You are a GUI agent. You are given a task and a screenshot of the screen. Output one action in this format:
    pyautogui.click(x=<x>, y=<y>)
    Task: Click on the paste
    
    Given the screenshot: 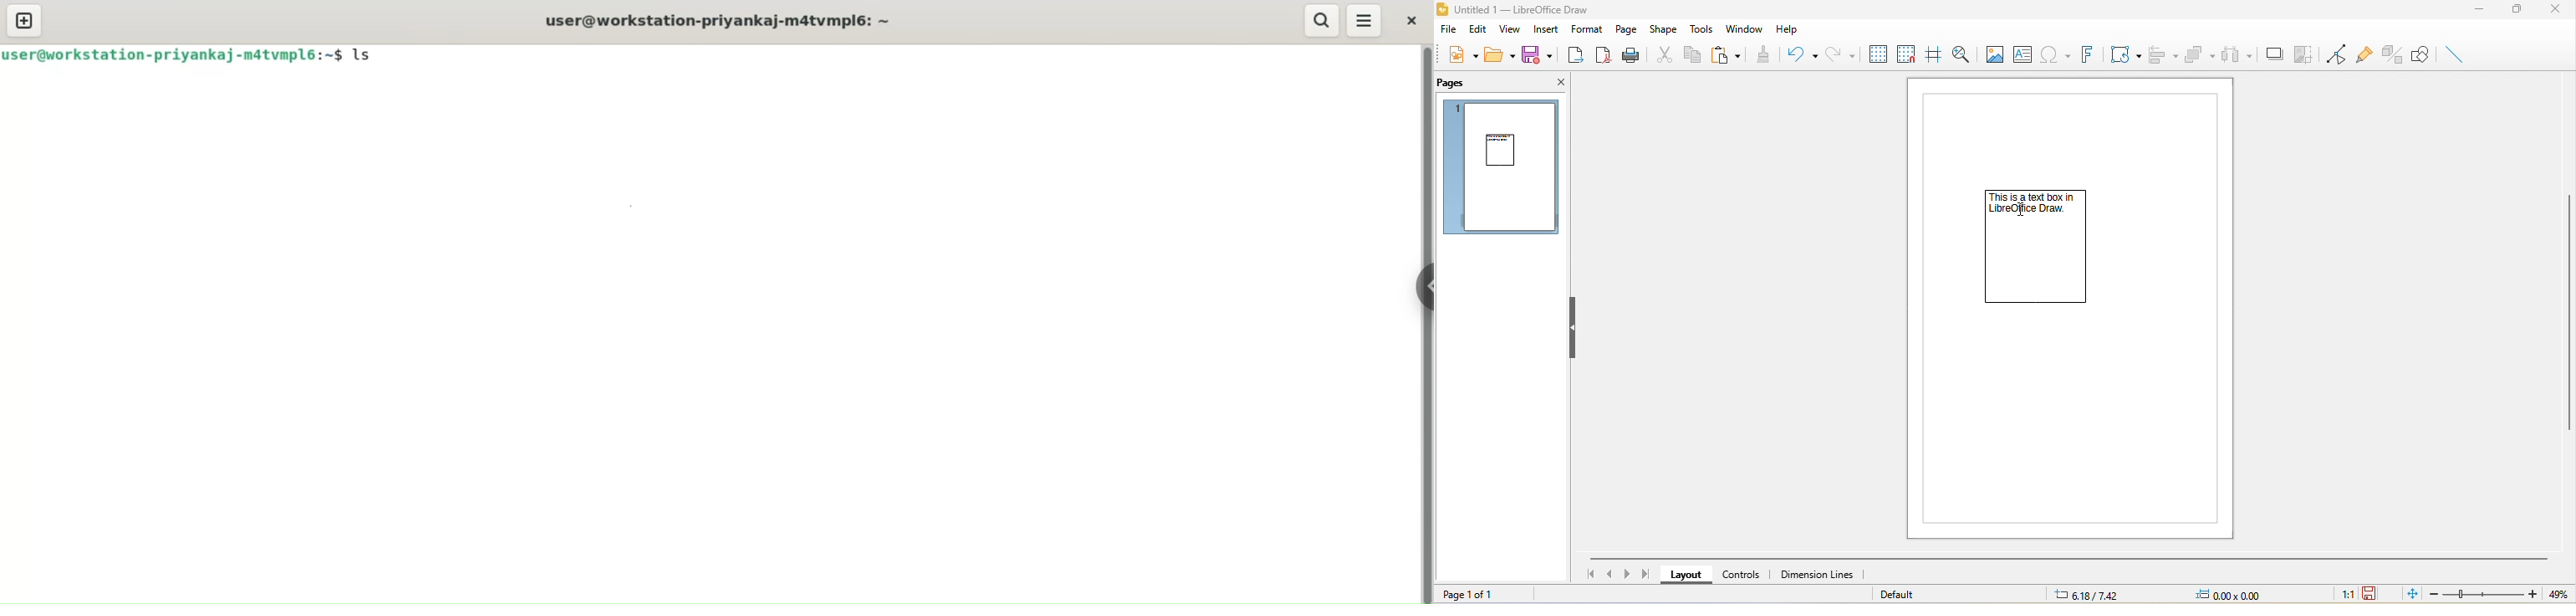 What is the action you would take?
    pyautogui.click(x=1729, y=54)
    